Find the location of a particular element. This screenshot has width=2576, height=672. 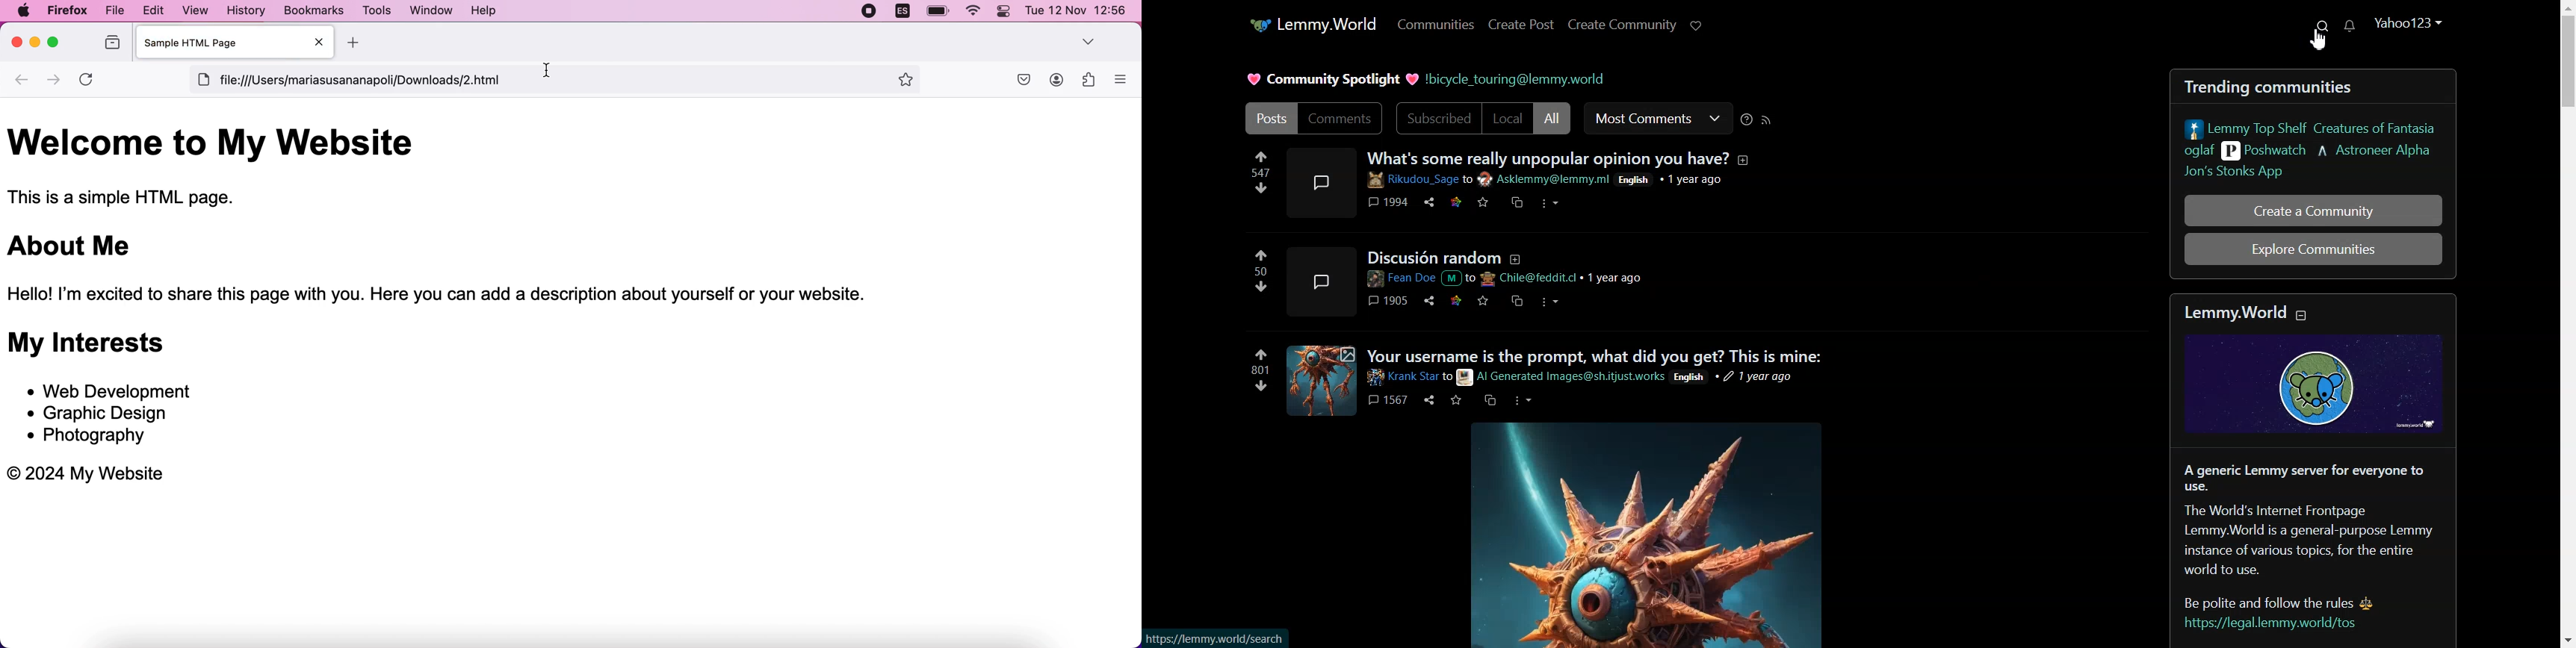

link is located at coordinates (1454, 201).